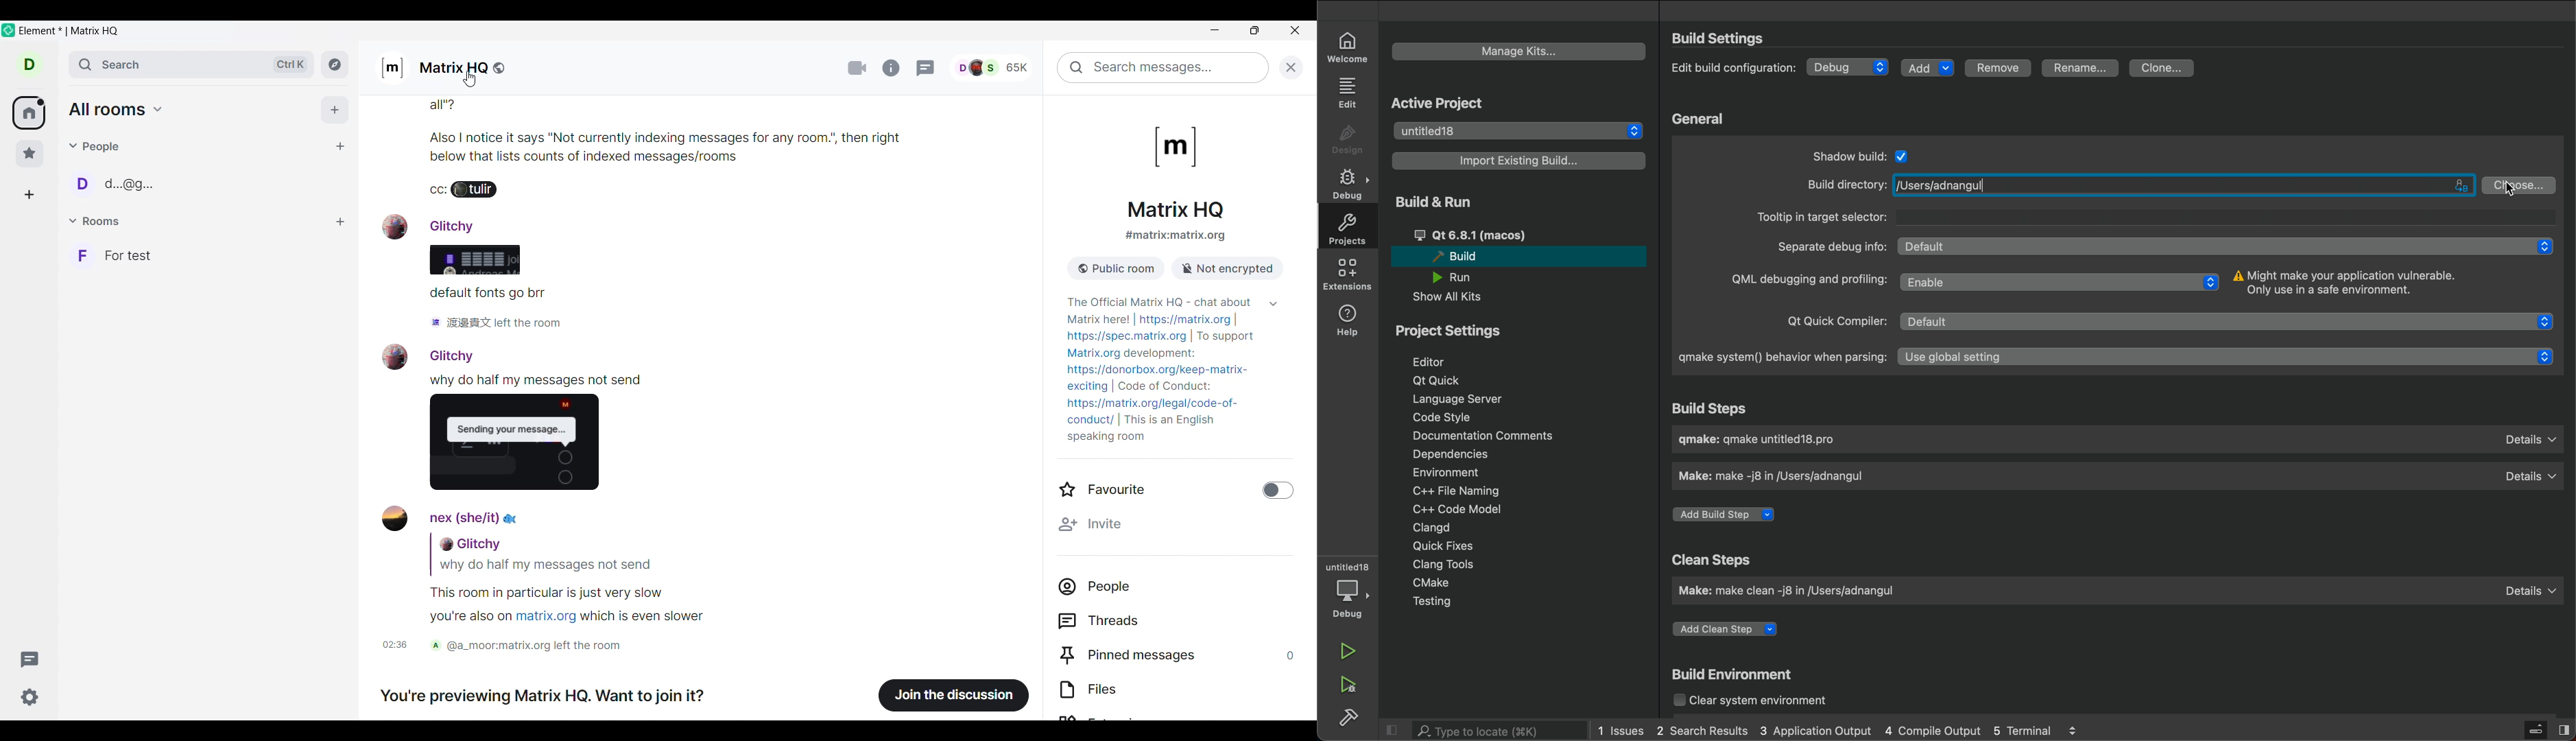 The image size is (2576, 756). I want to click on image of default font, so click(473, 261).